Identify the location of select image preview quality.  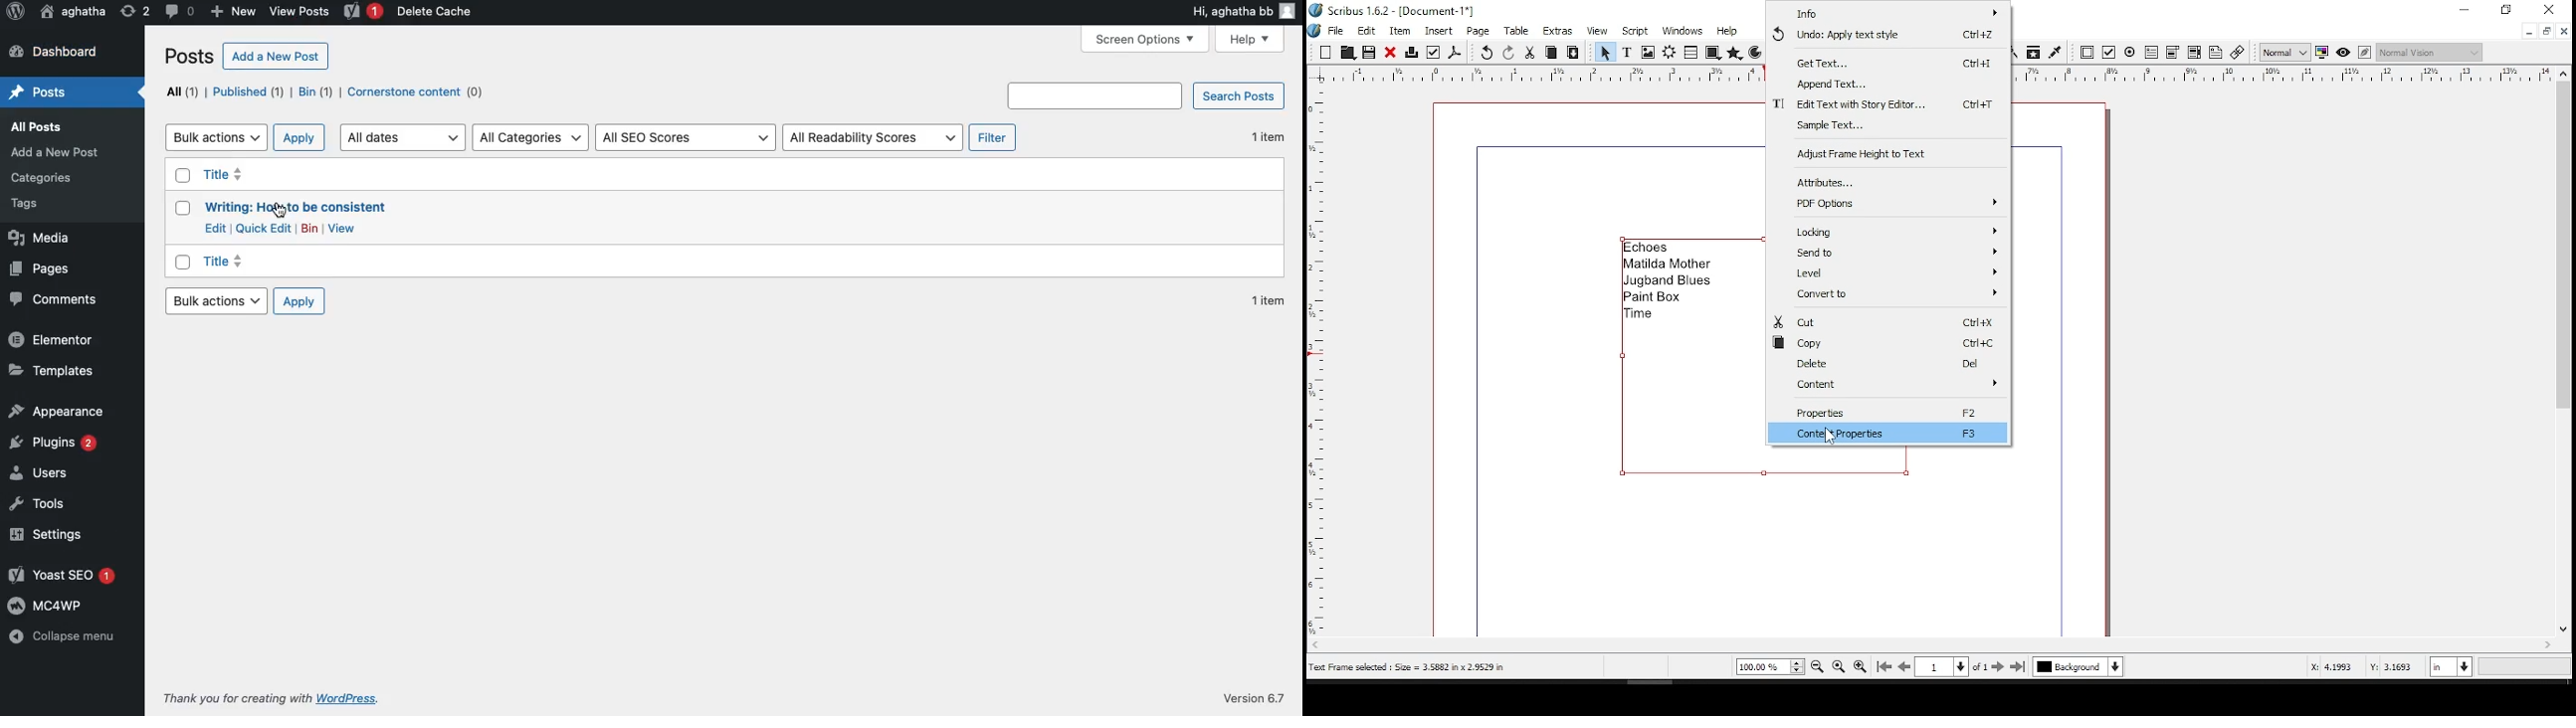
(2284, 52).